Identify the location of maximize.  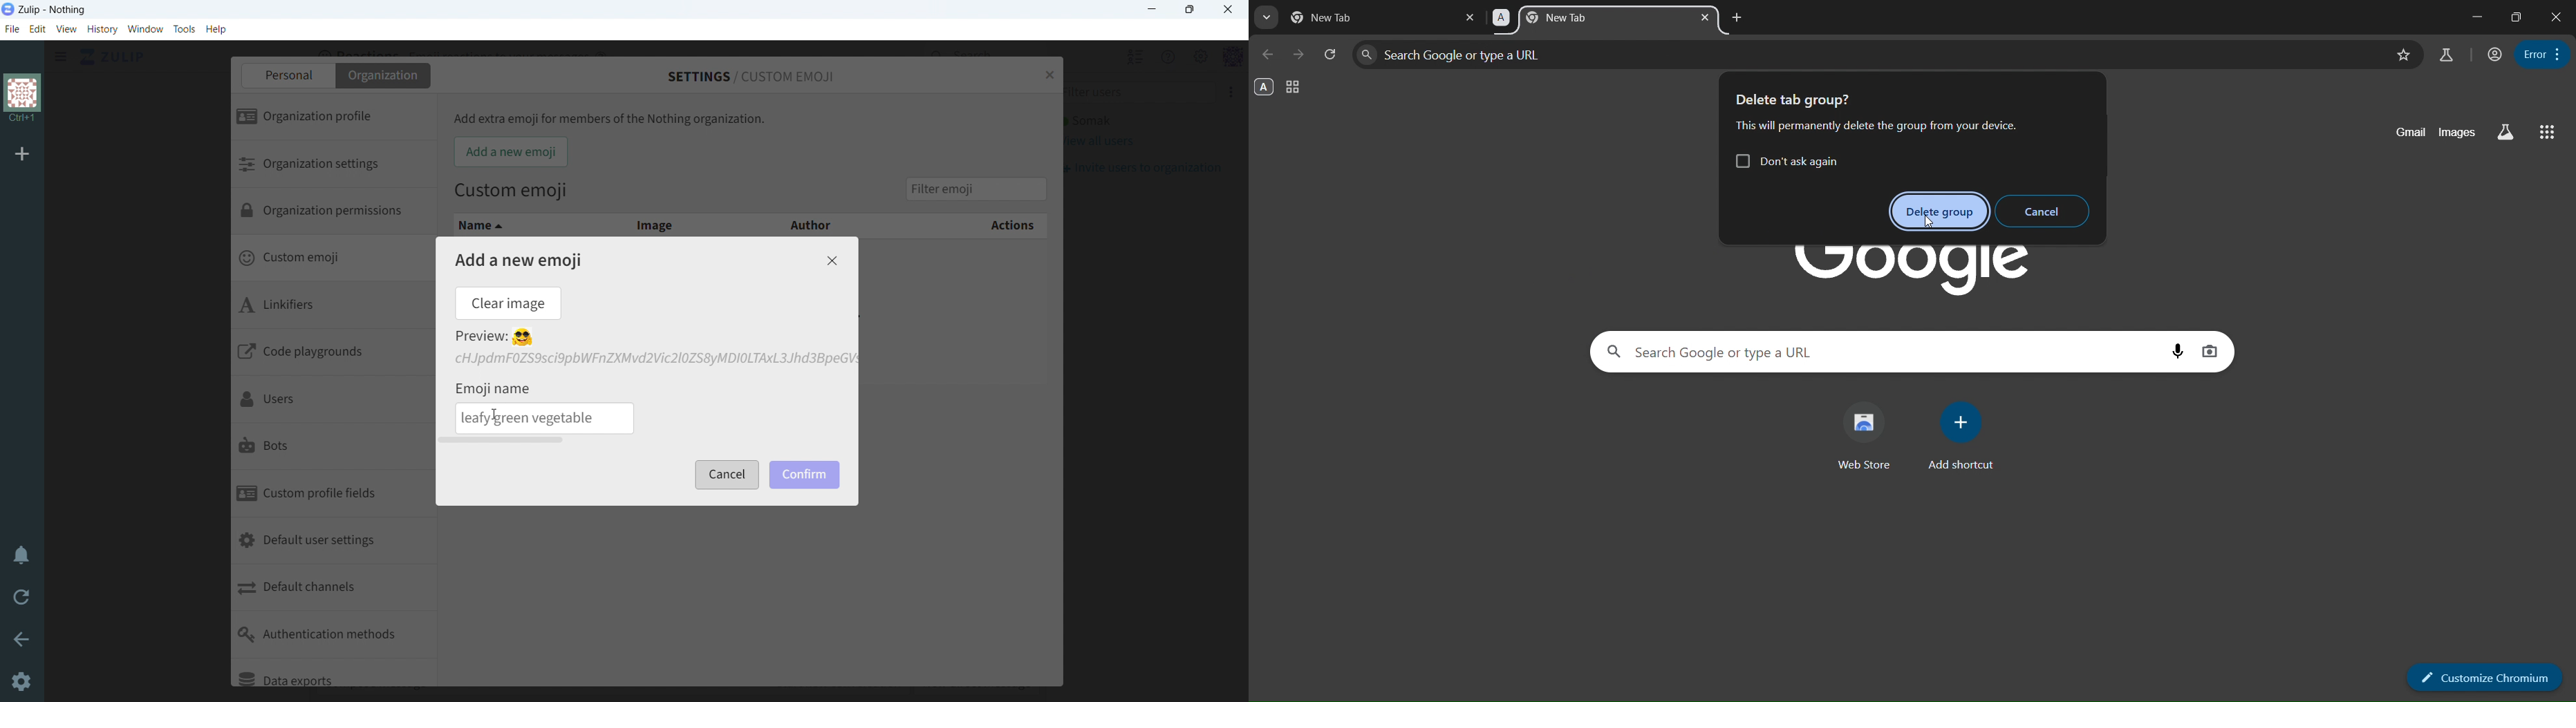
(1190, 10).